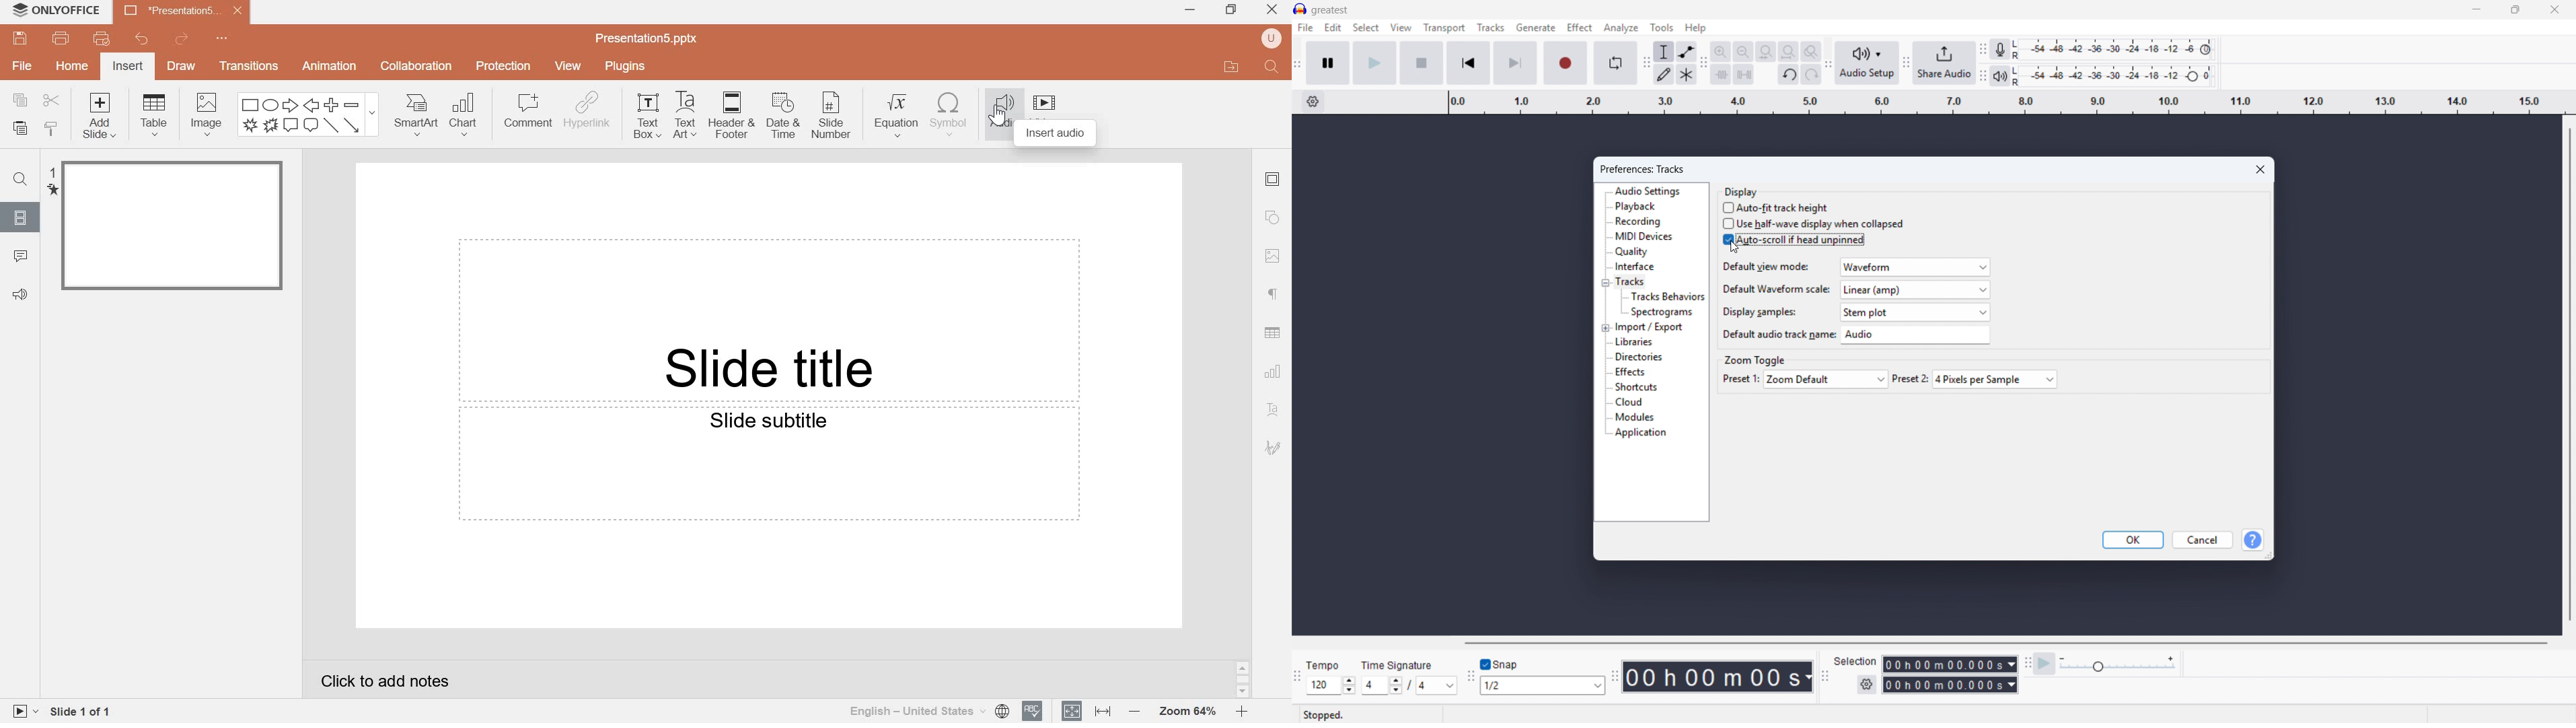 This screenshot has width=2576, height=728. I want to click on Expand , so click(1606, 328).